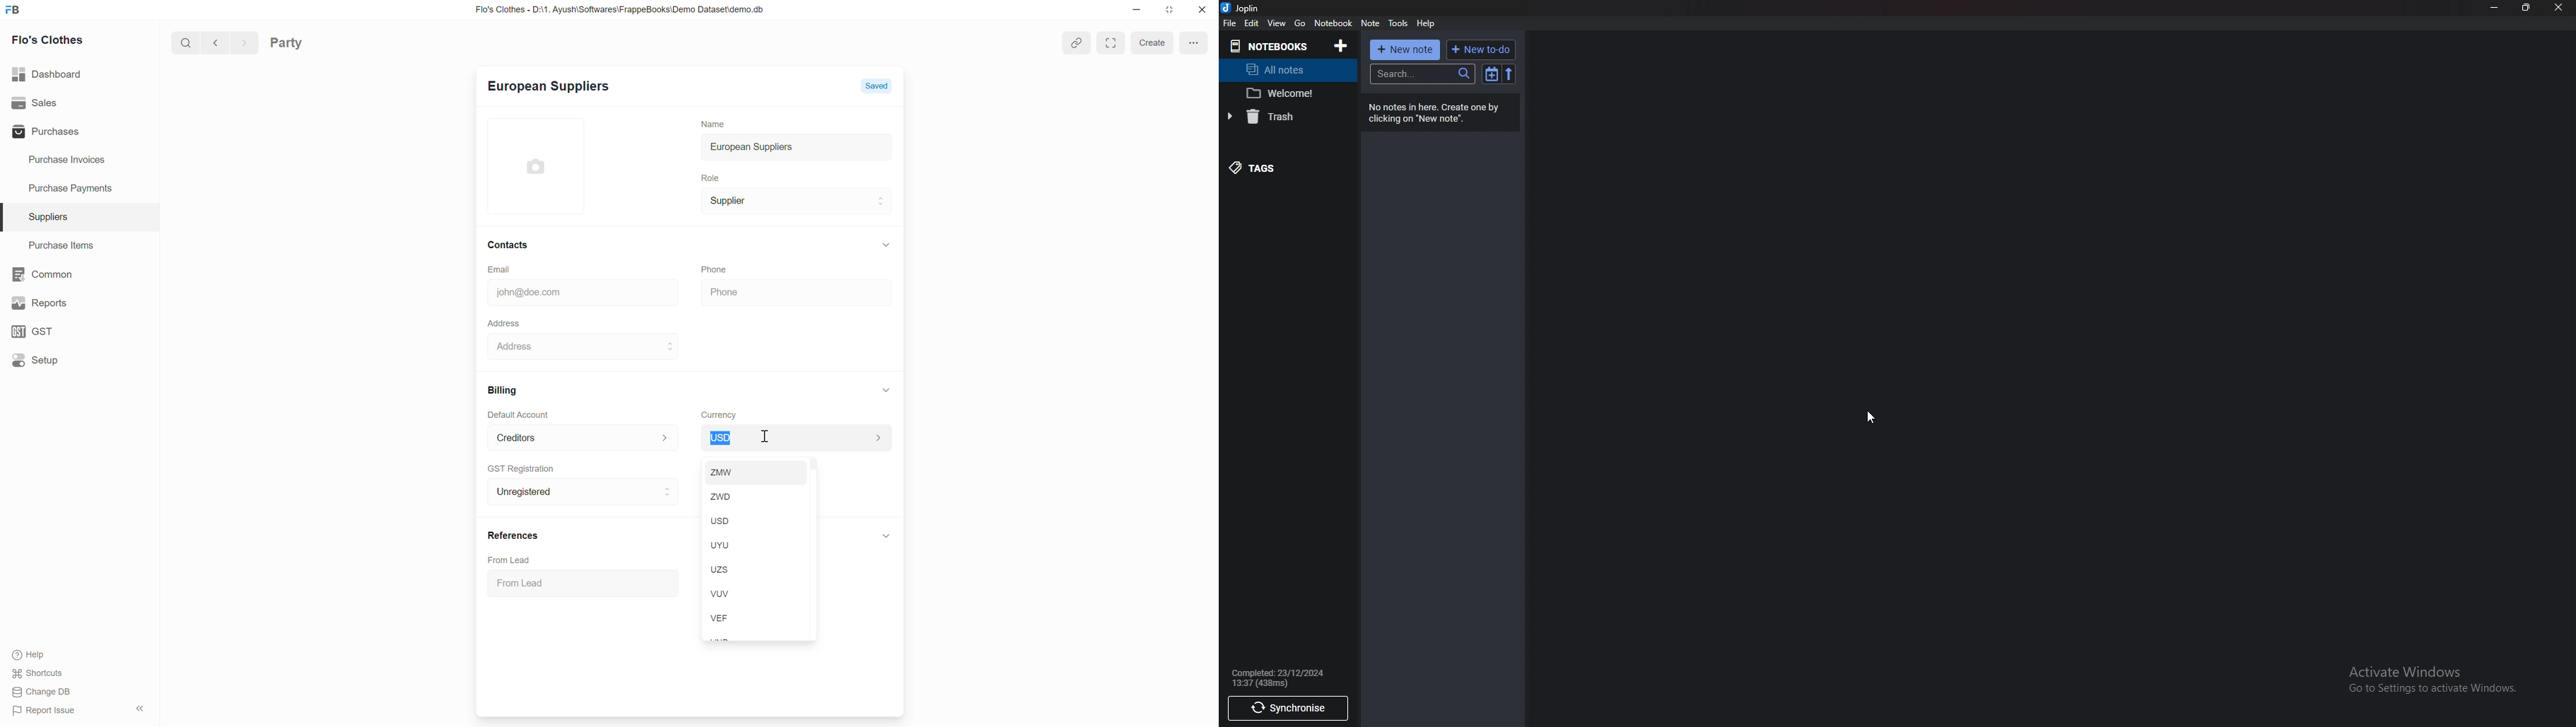 The image size is (2576, 728). What do you see at coordinates (520, 267) in the screenshot?
I see `Email` at bounding box center [520, 267].